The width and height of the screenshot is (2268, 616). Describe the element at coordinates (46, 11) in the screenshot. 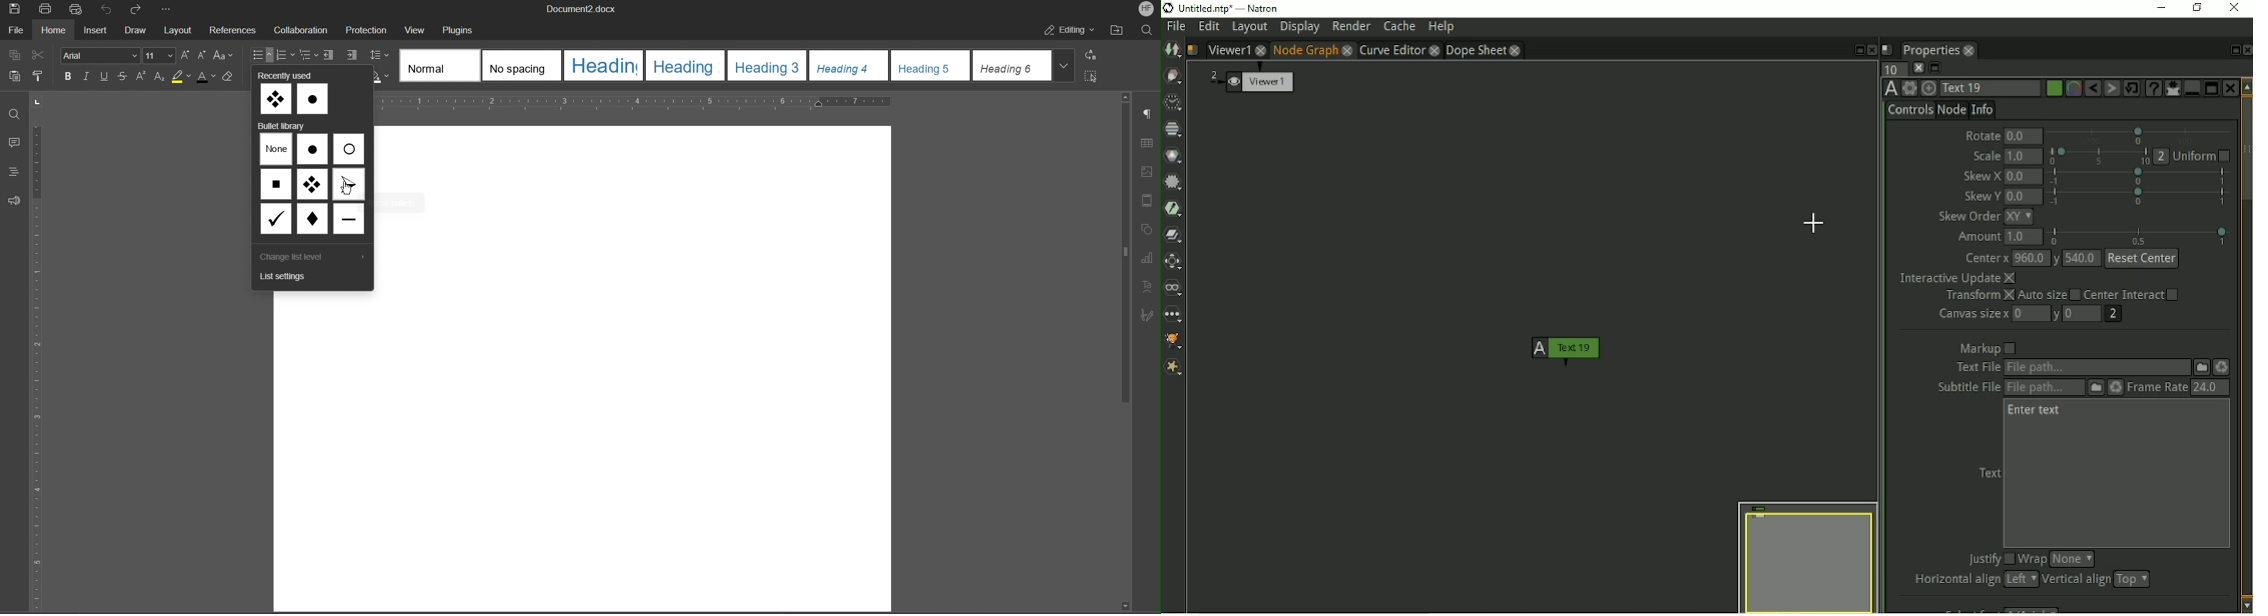

I see `Print` at that location.